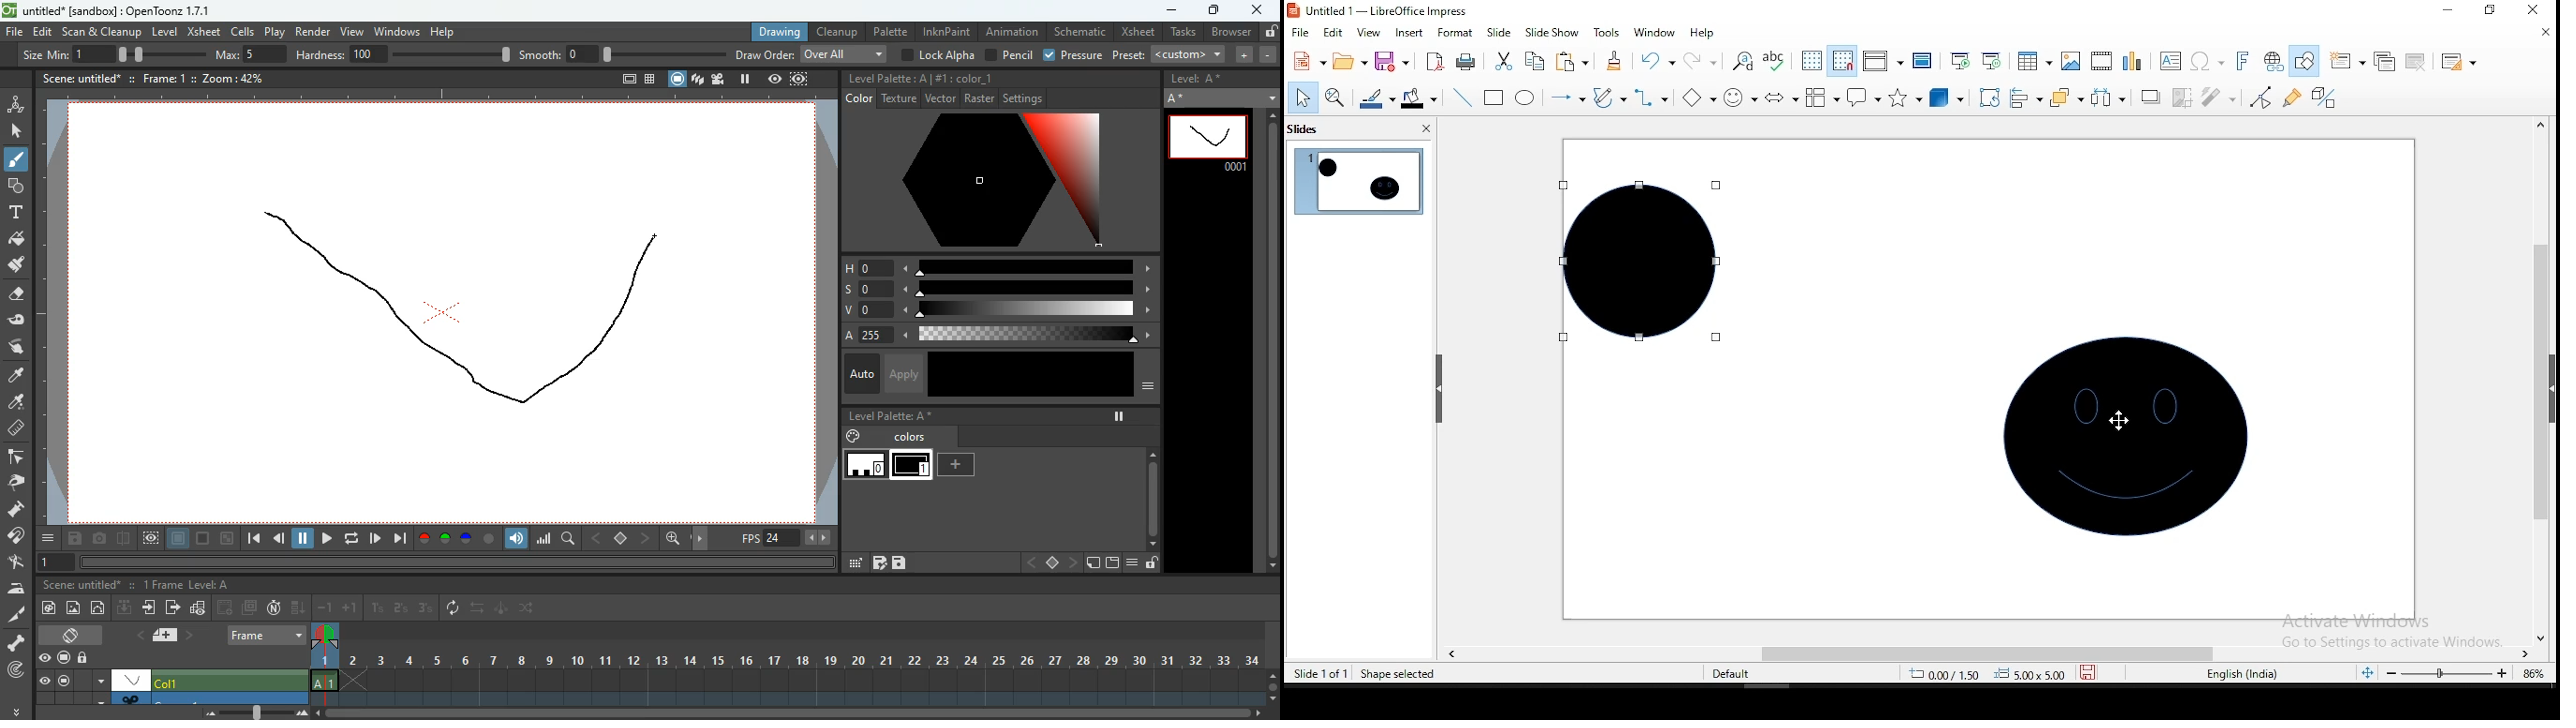 Image resolution: width=2576 pixels, height=728 pixels. Describe the element at coordinates (425, 608) in the screenshot. I see `3` at that location.